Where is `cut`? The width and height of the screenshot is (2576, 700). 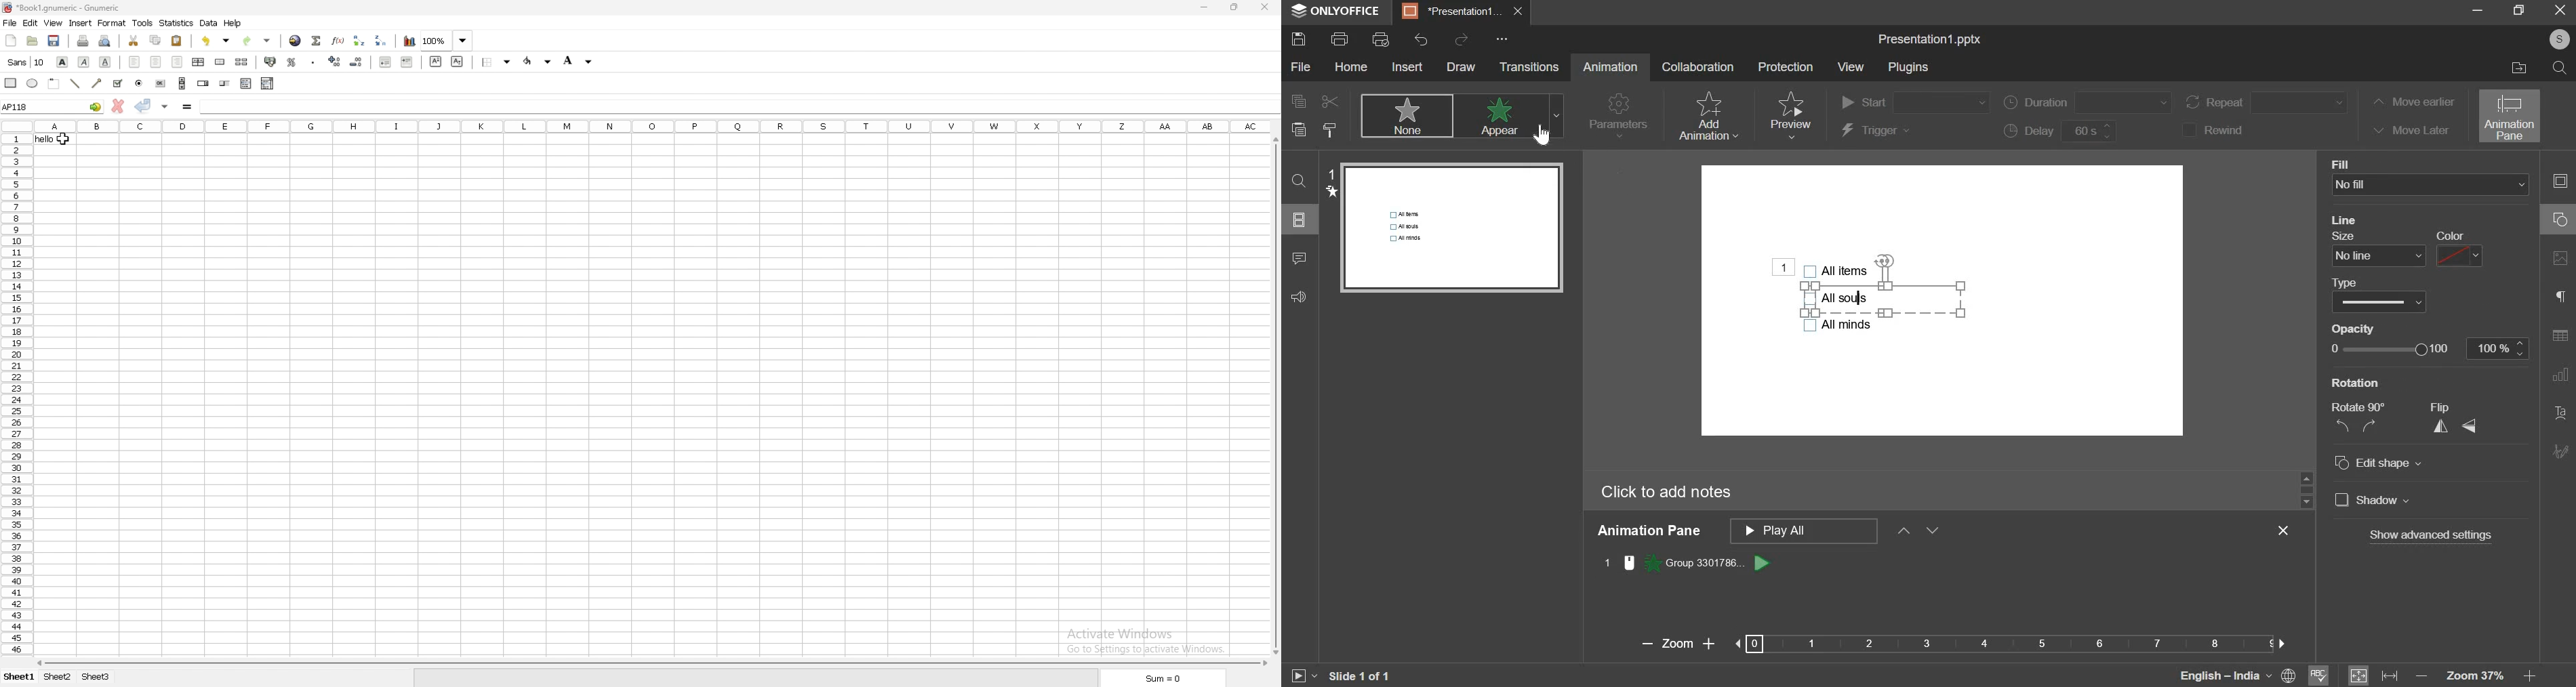 cut is located at coordinates (133, 41).